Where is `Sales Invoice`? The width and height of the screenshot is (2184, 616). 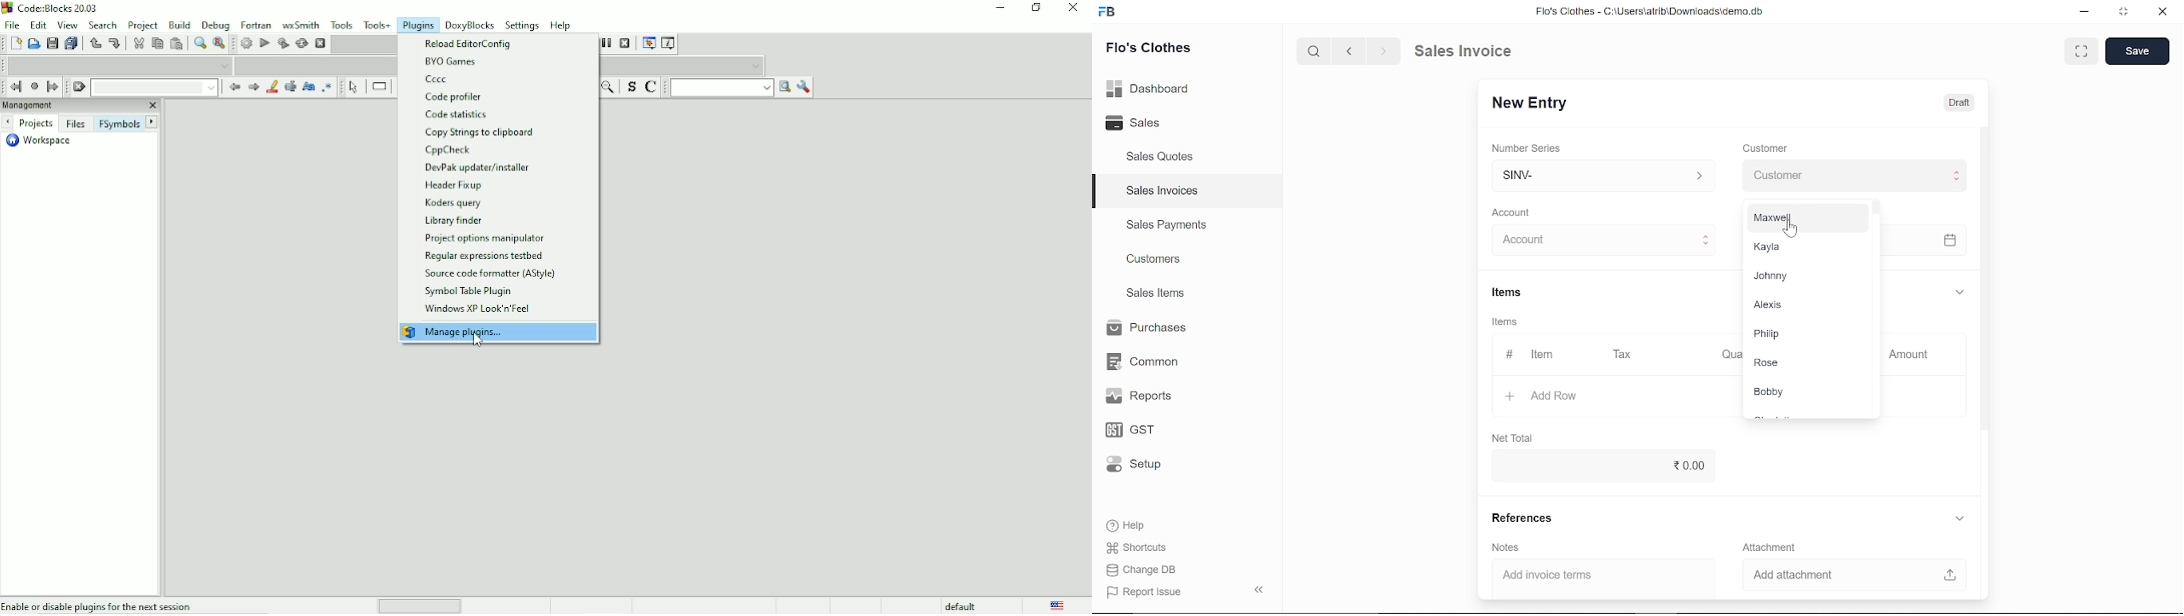
Sales Invoice is located at coordinates (1476, 50).